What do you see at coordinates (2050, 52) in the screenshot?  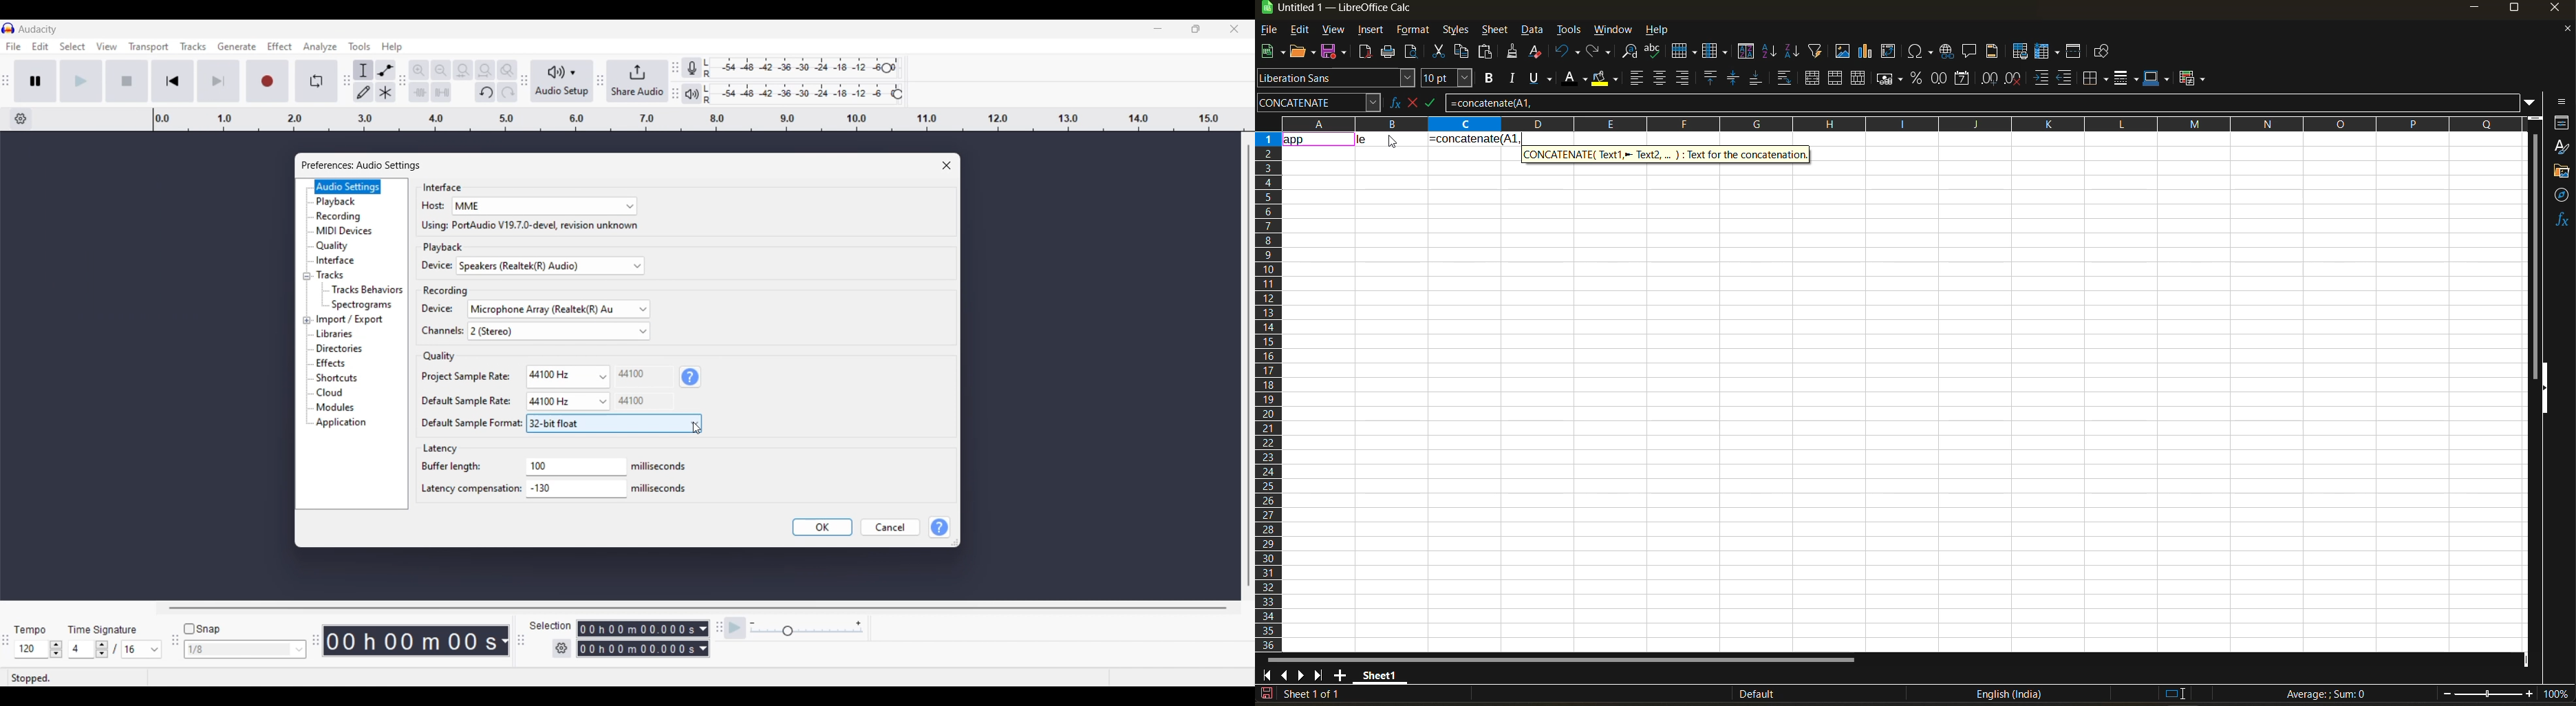 I see `freeze rows and columns` at bounding box center [2050, 52].